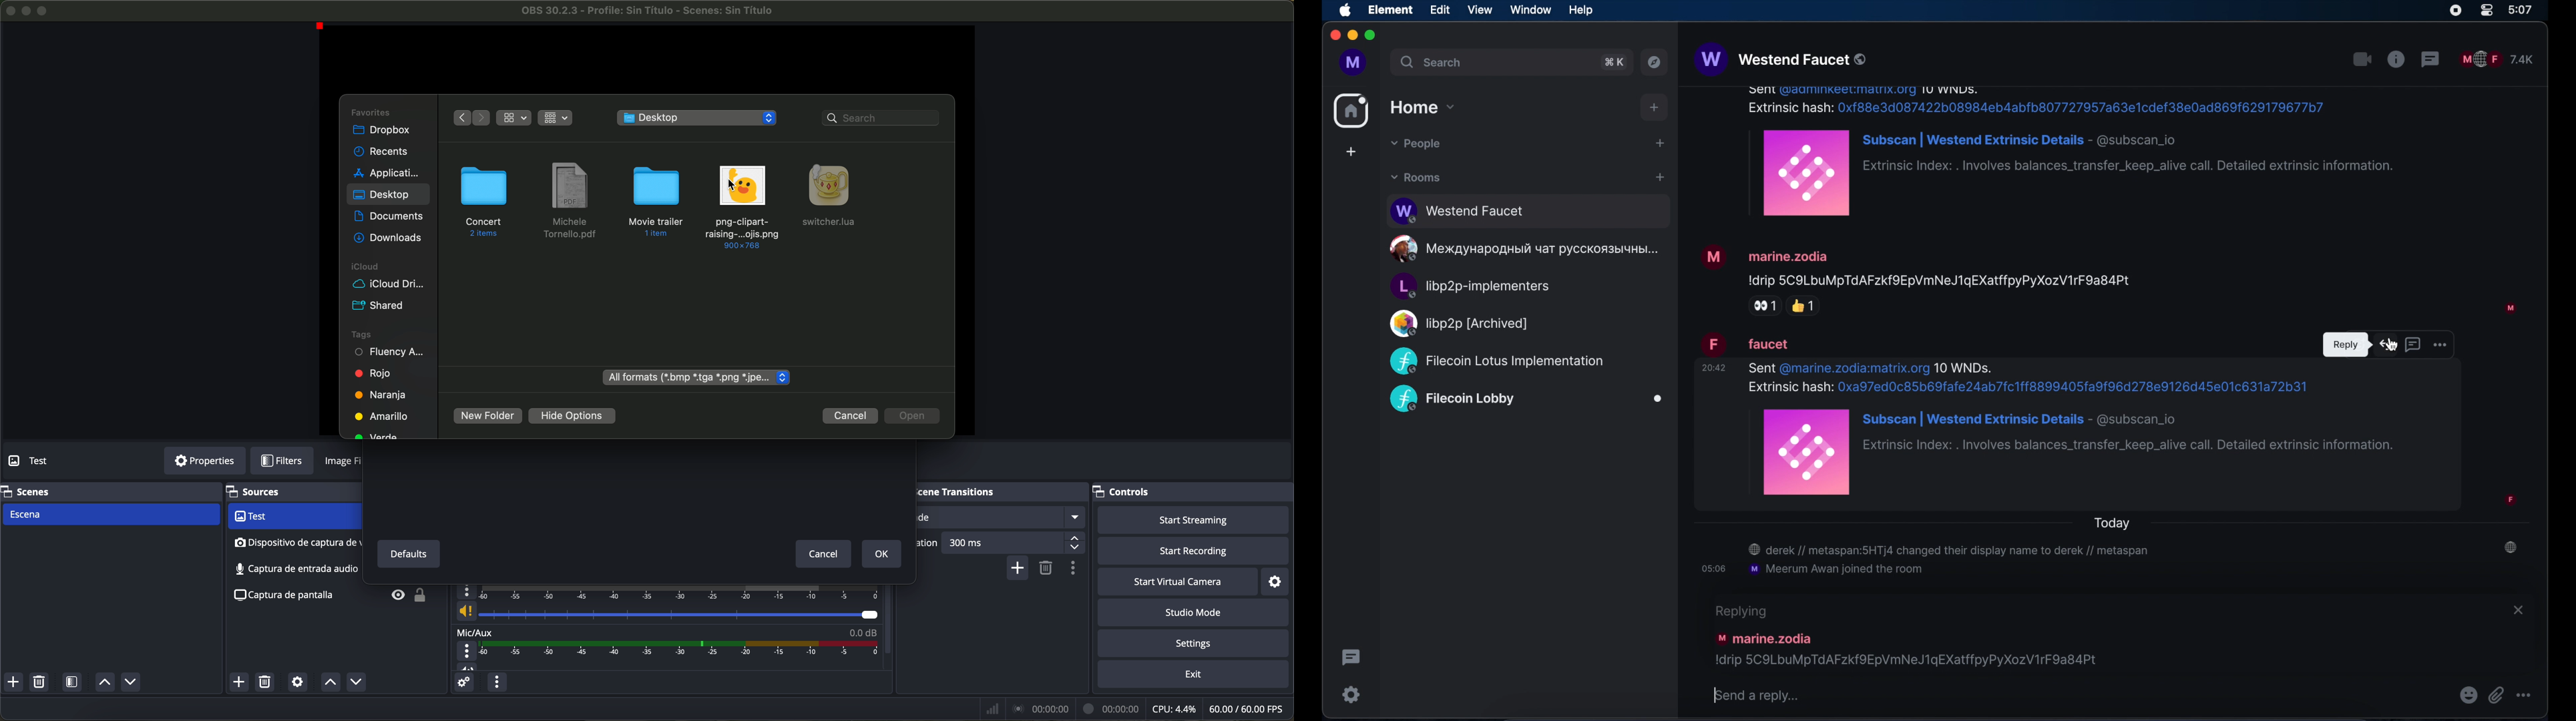  Describe the element at coordinates (387, 238) in the screenshot. I see `downloads` at that location.